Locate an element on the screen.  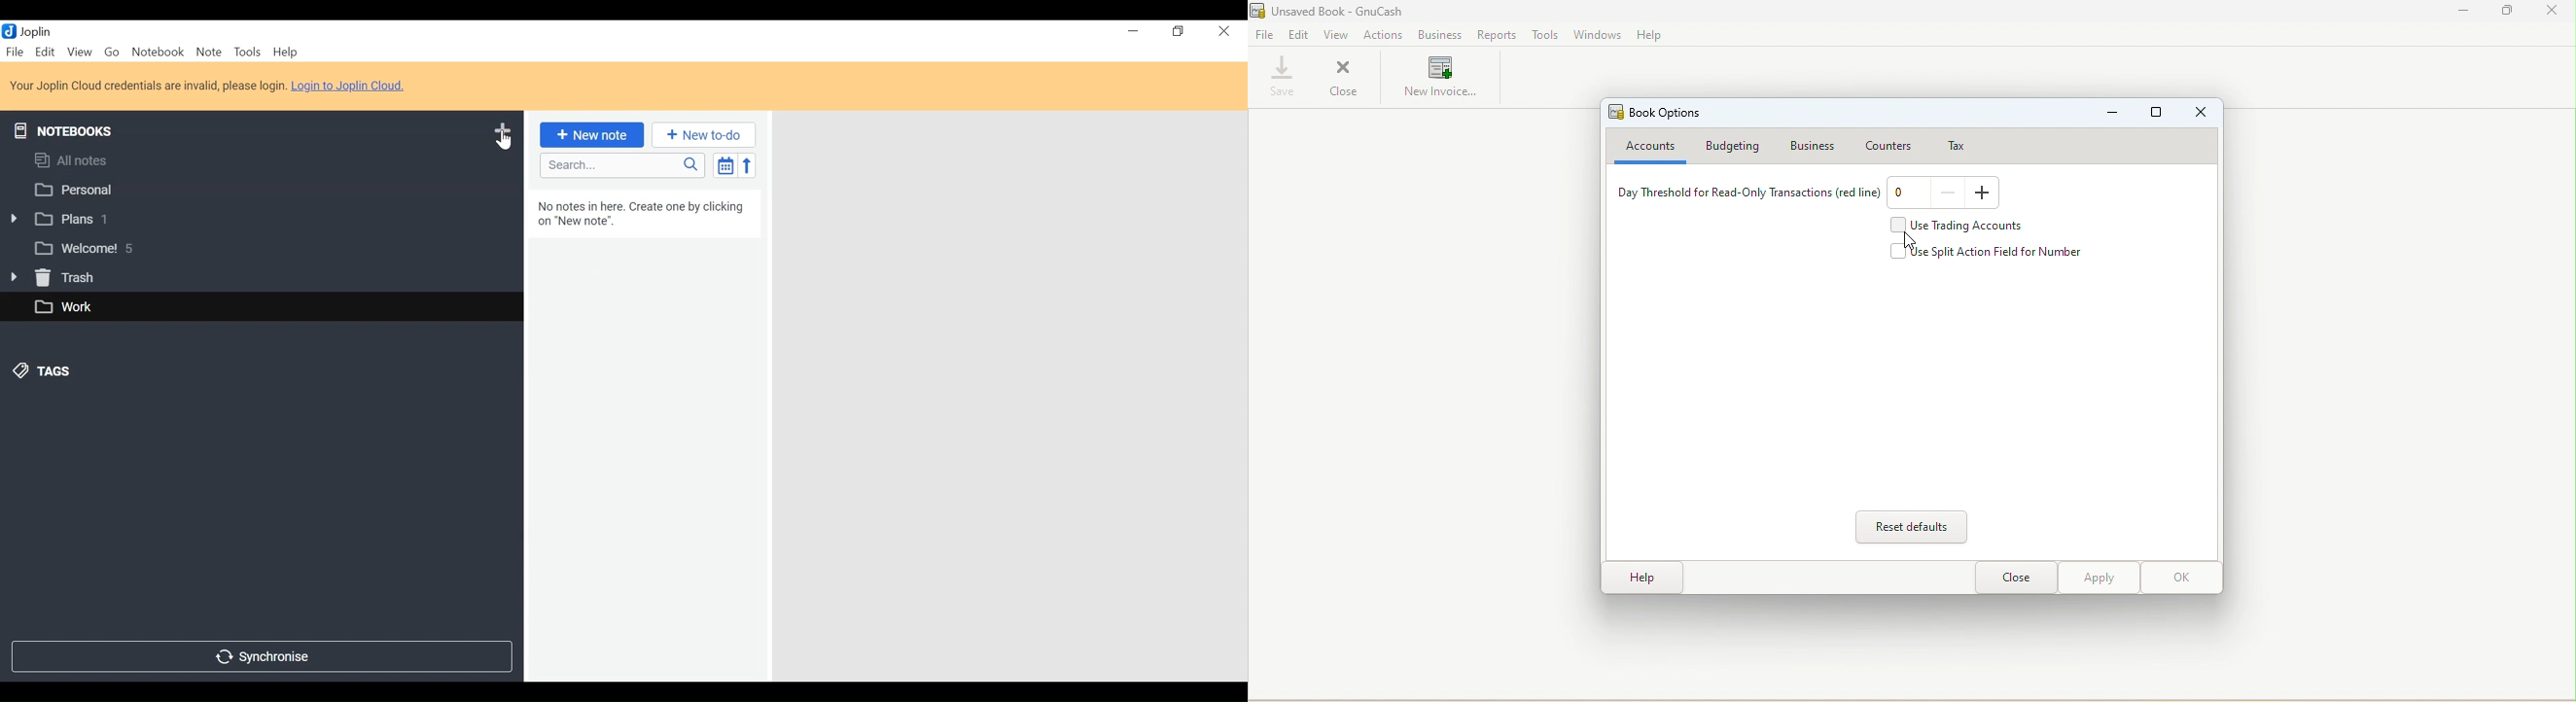
OK is located at coordinates (2180, 578).